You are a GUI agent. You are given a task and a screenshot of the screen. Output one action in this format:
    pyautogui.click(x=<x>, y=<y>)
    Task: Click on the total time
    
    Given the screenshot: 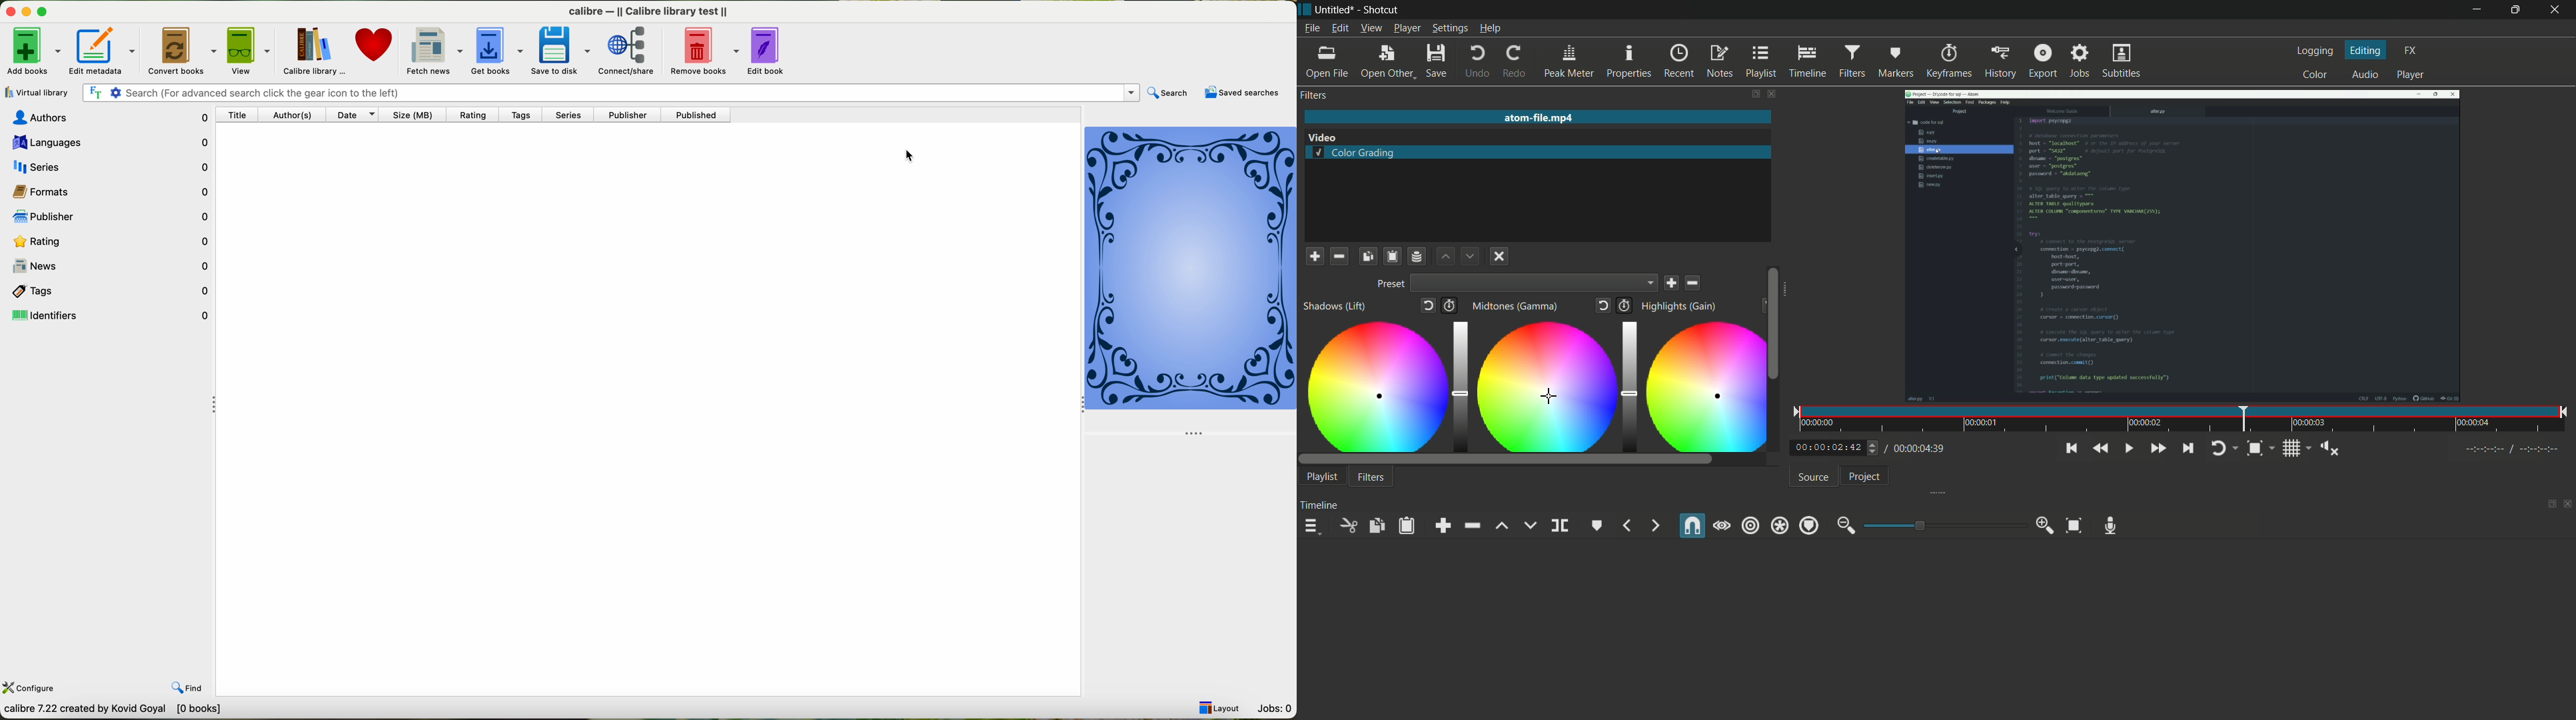 What is the action you would take?
    pyautogui.click(x=1916, y=448)
    